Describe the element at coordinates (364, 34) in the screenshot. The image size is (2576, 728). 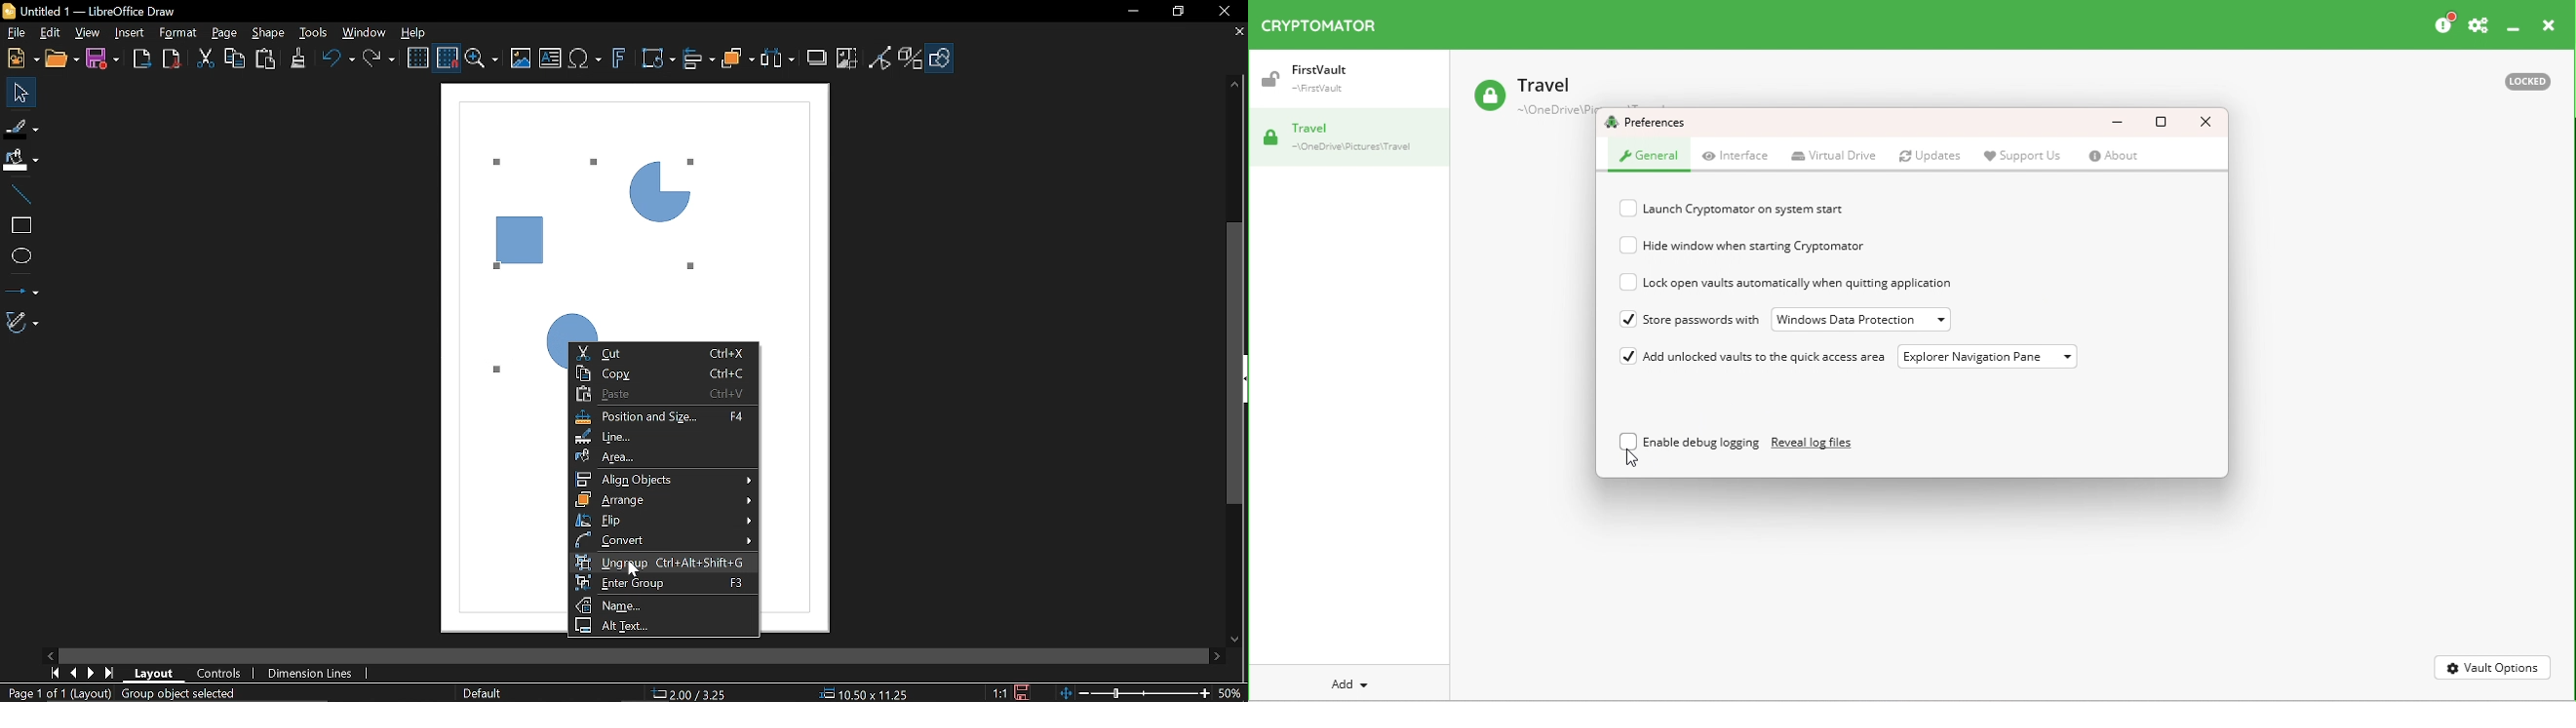
I see `Window` at that location.